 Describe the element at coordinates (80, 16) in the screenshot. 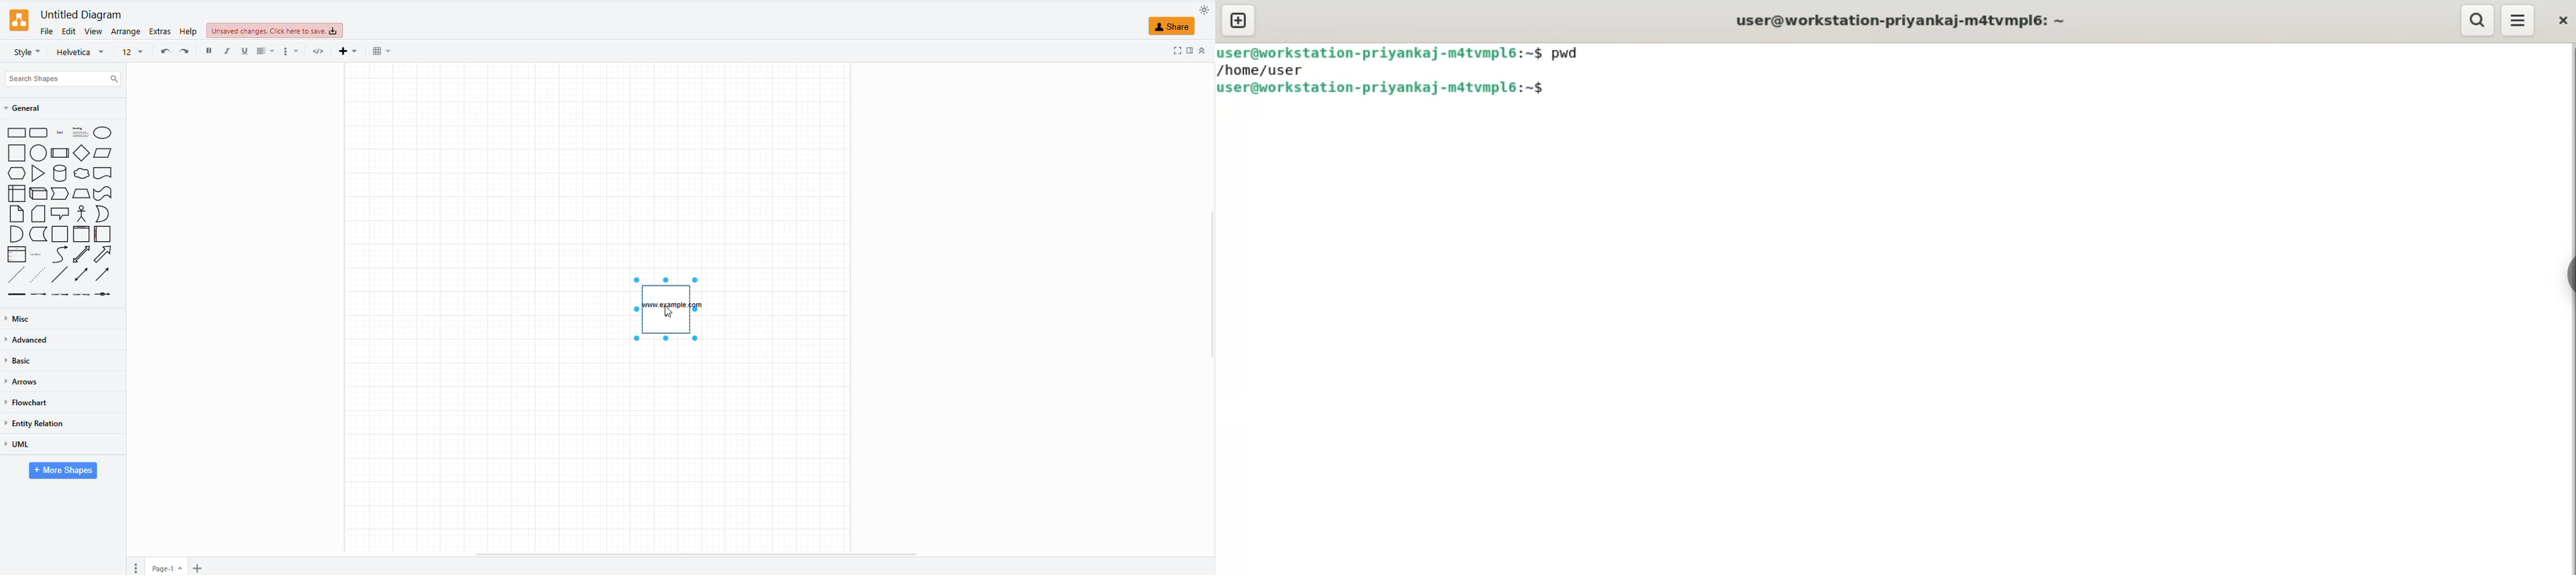

I see `untitled diagram` at that location.